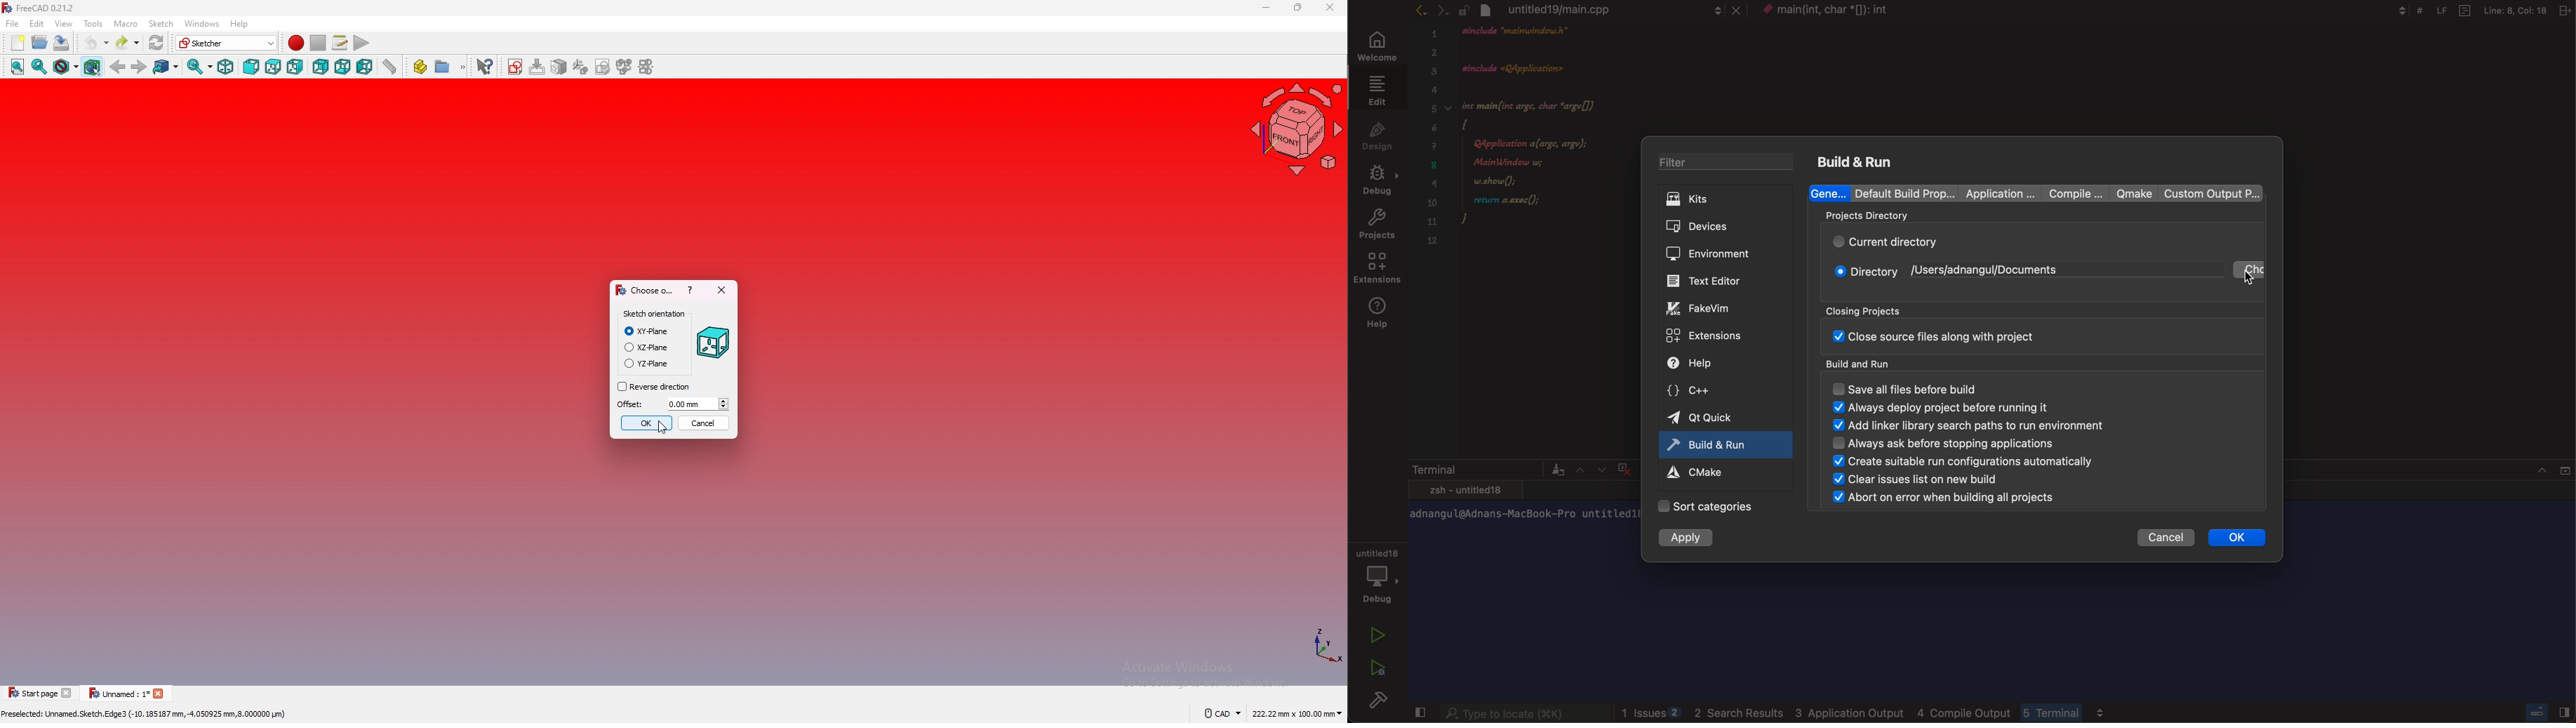 The image size is (2576, 728). Describe the element at coordinates (2073, 193) in the screenshot. I see `compile` at that location.